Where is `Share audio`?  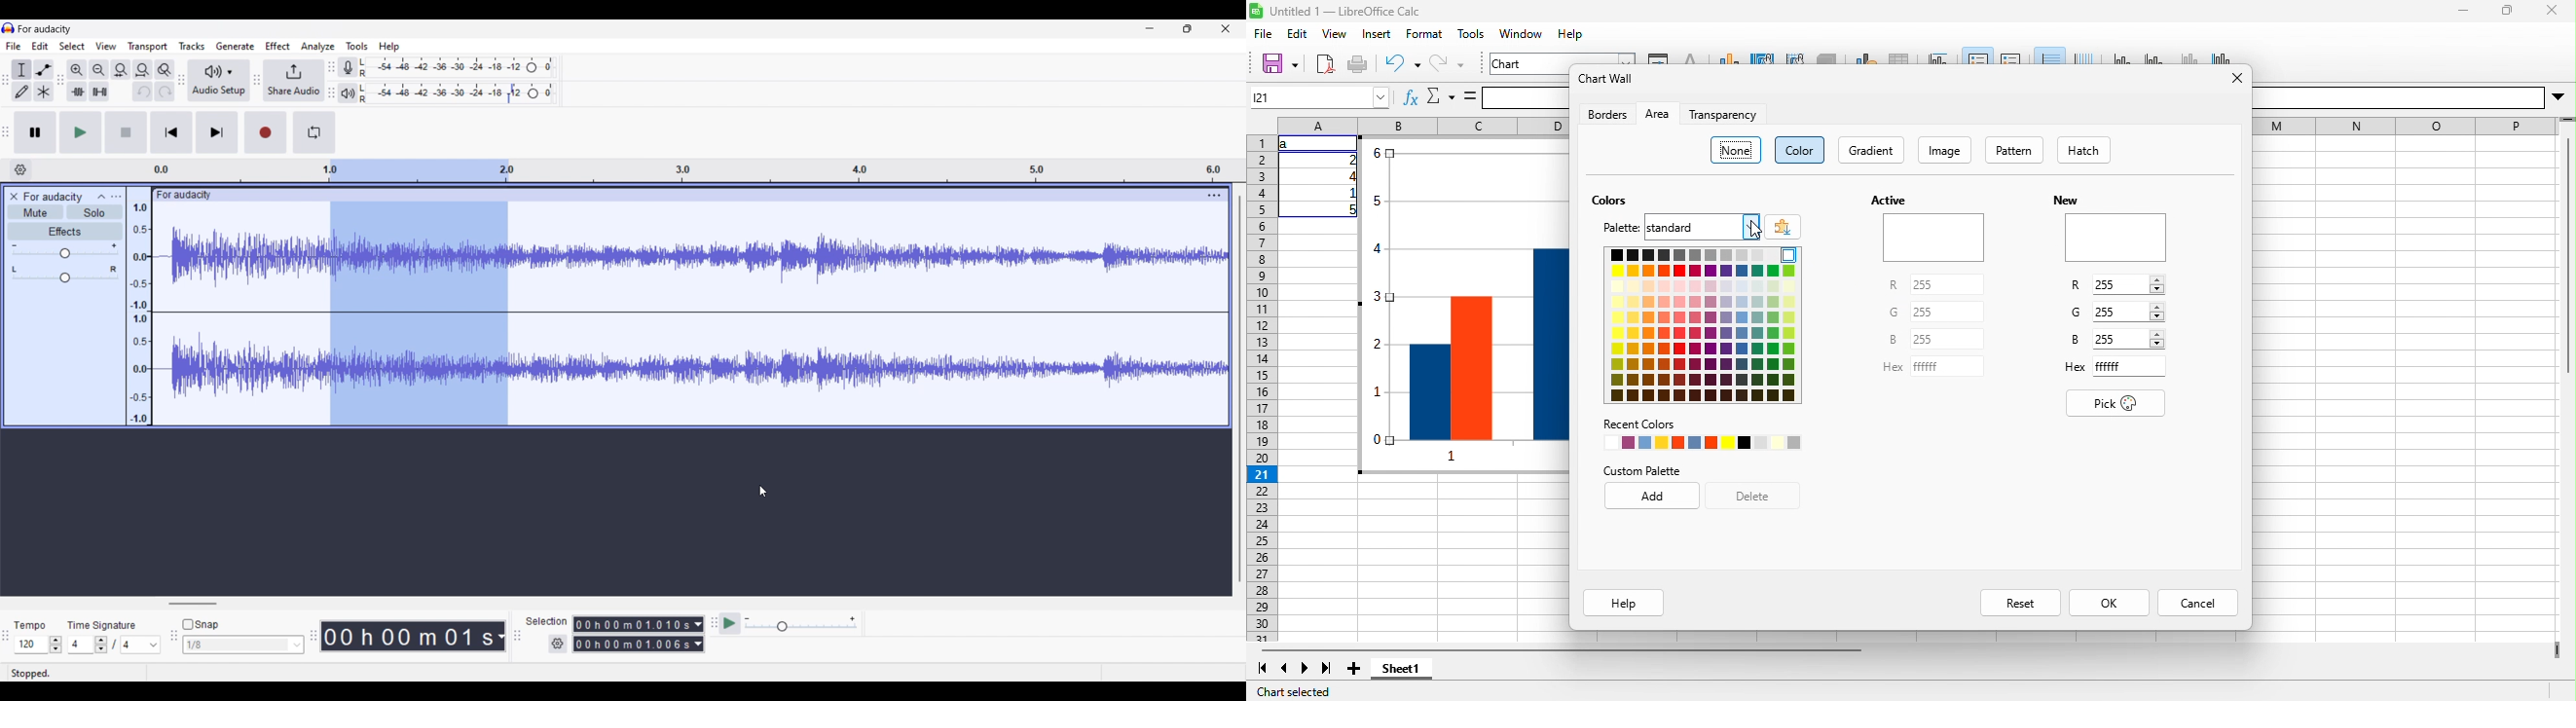 Share audio is located at coordinates (293, 80).